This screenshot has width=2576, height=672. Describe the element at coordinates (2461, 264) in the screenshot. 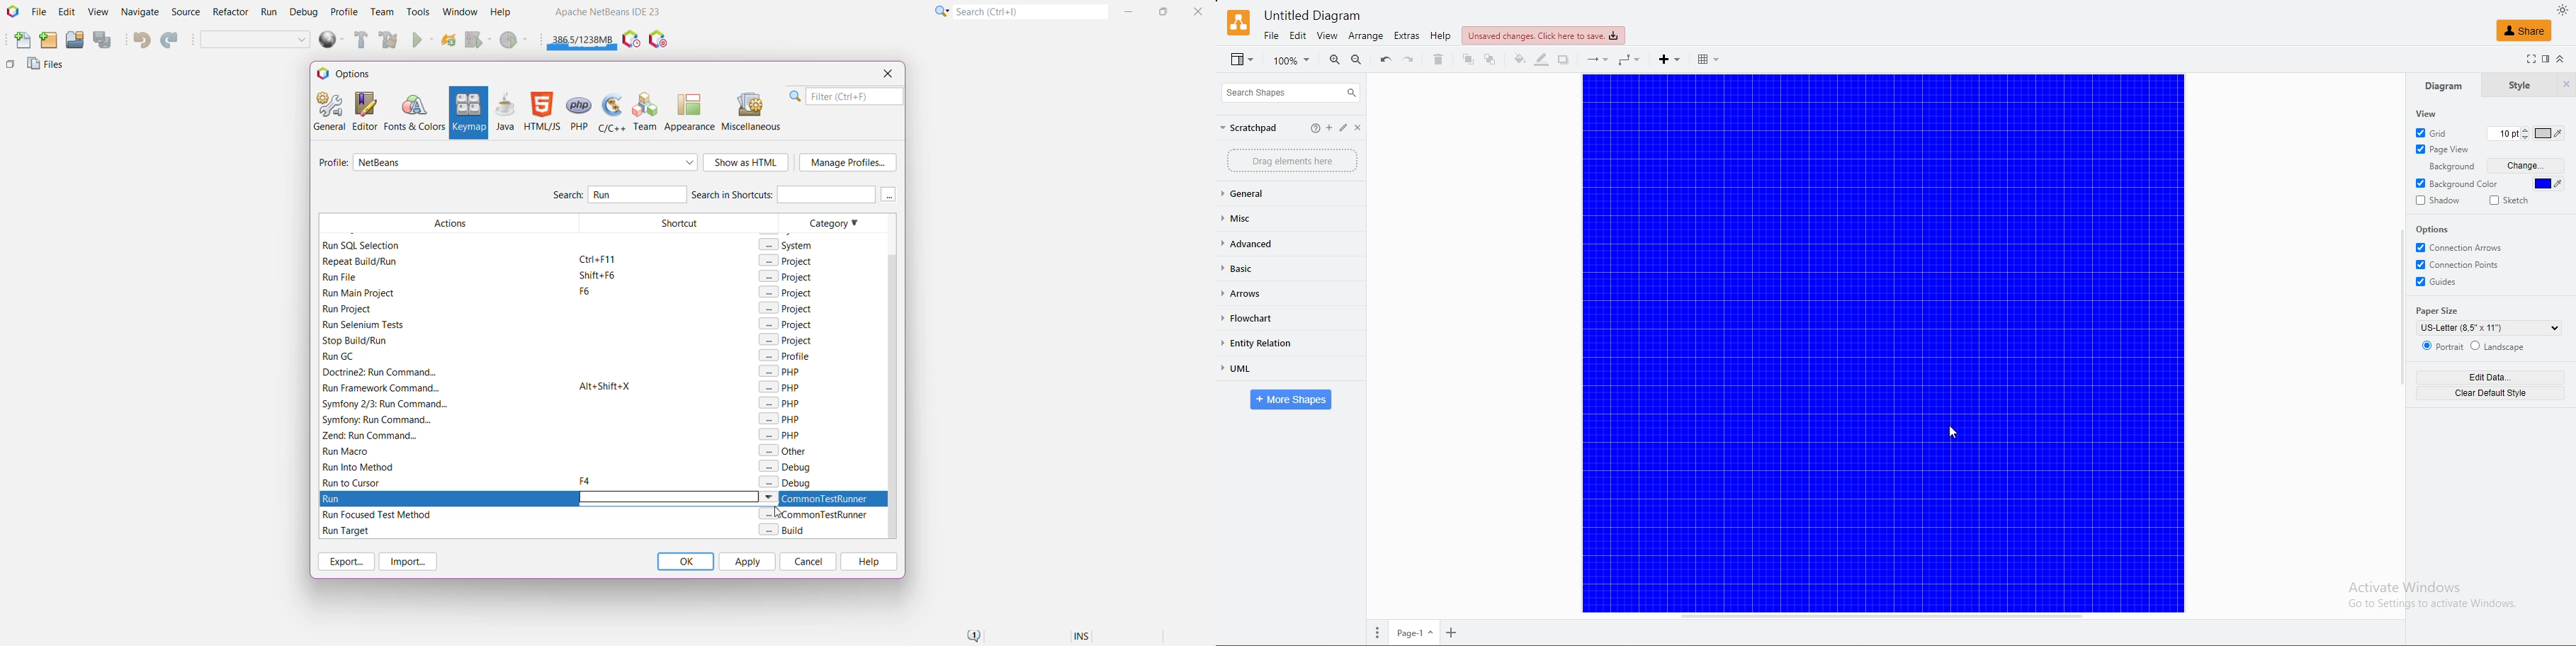

I see `connection points` at that location.